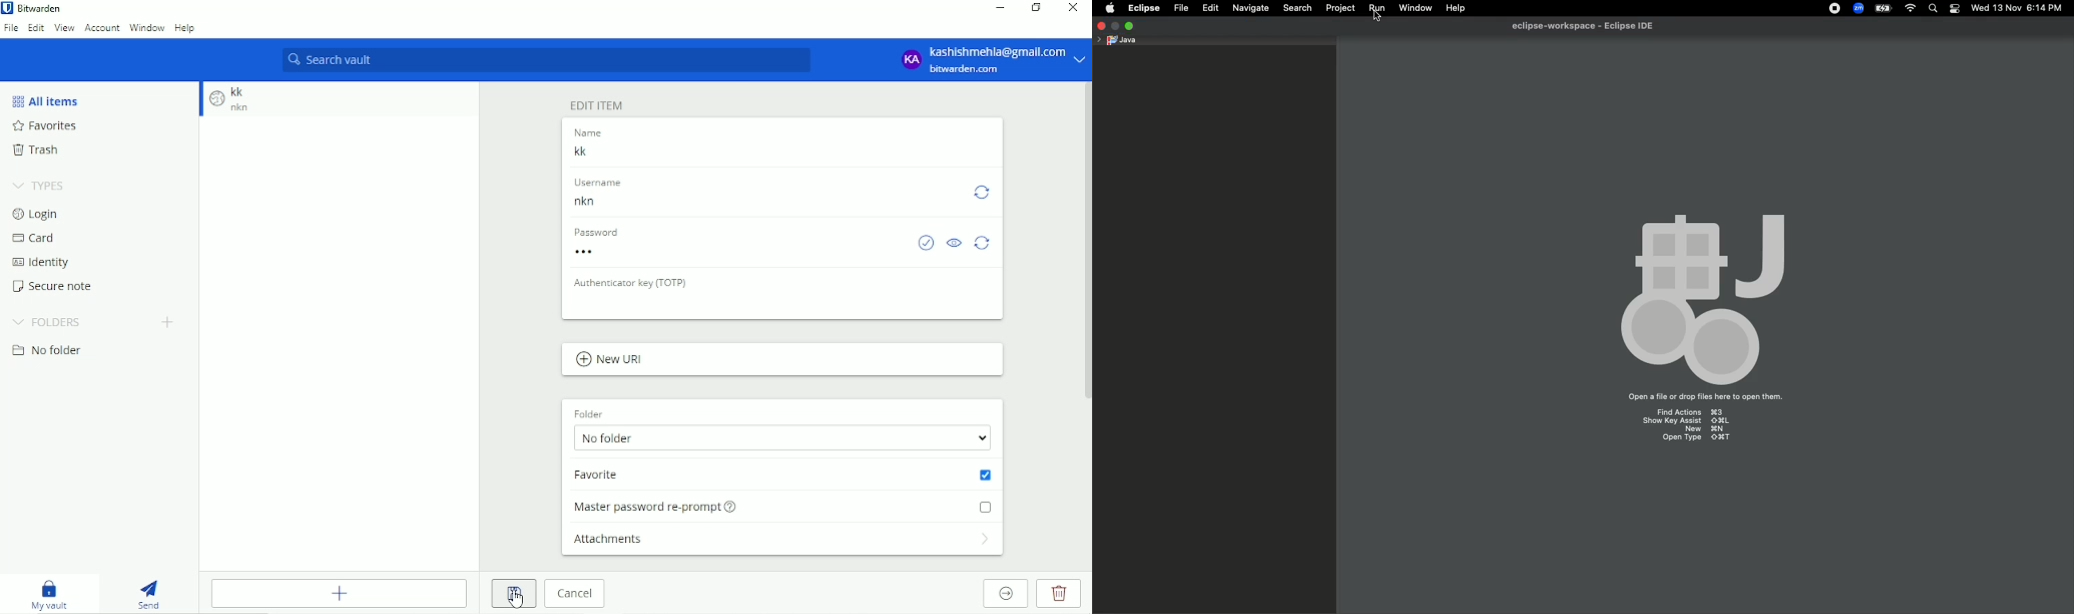  Describe the element at coordinates (629, 285) in the screenshot. I see `Authenticator key` at that location.